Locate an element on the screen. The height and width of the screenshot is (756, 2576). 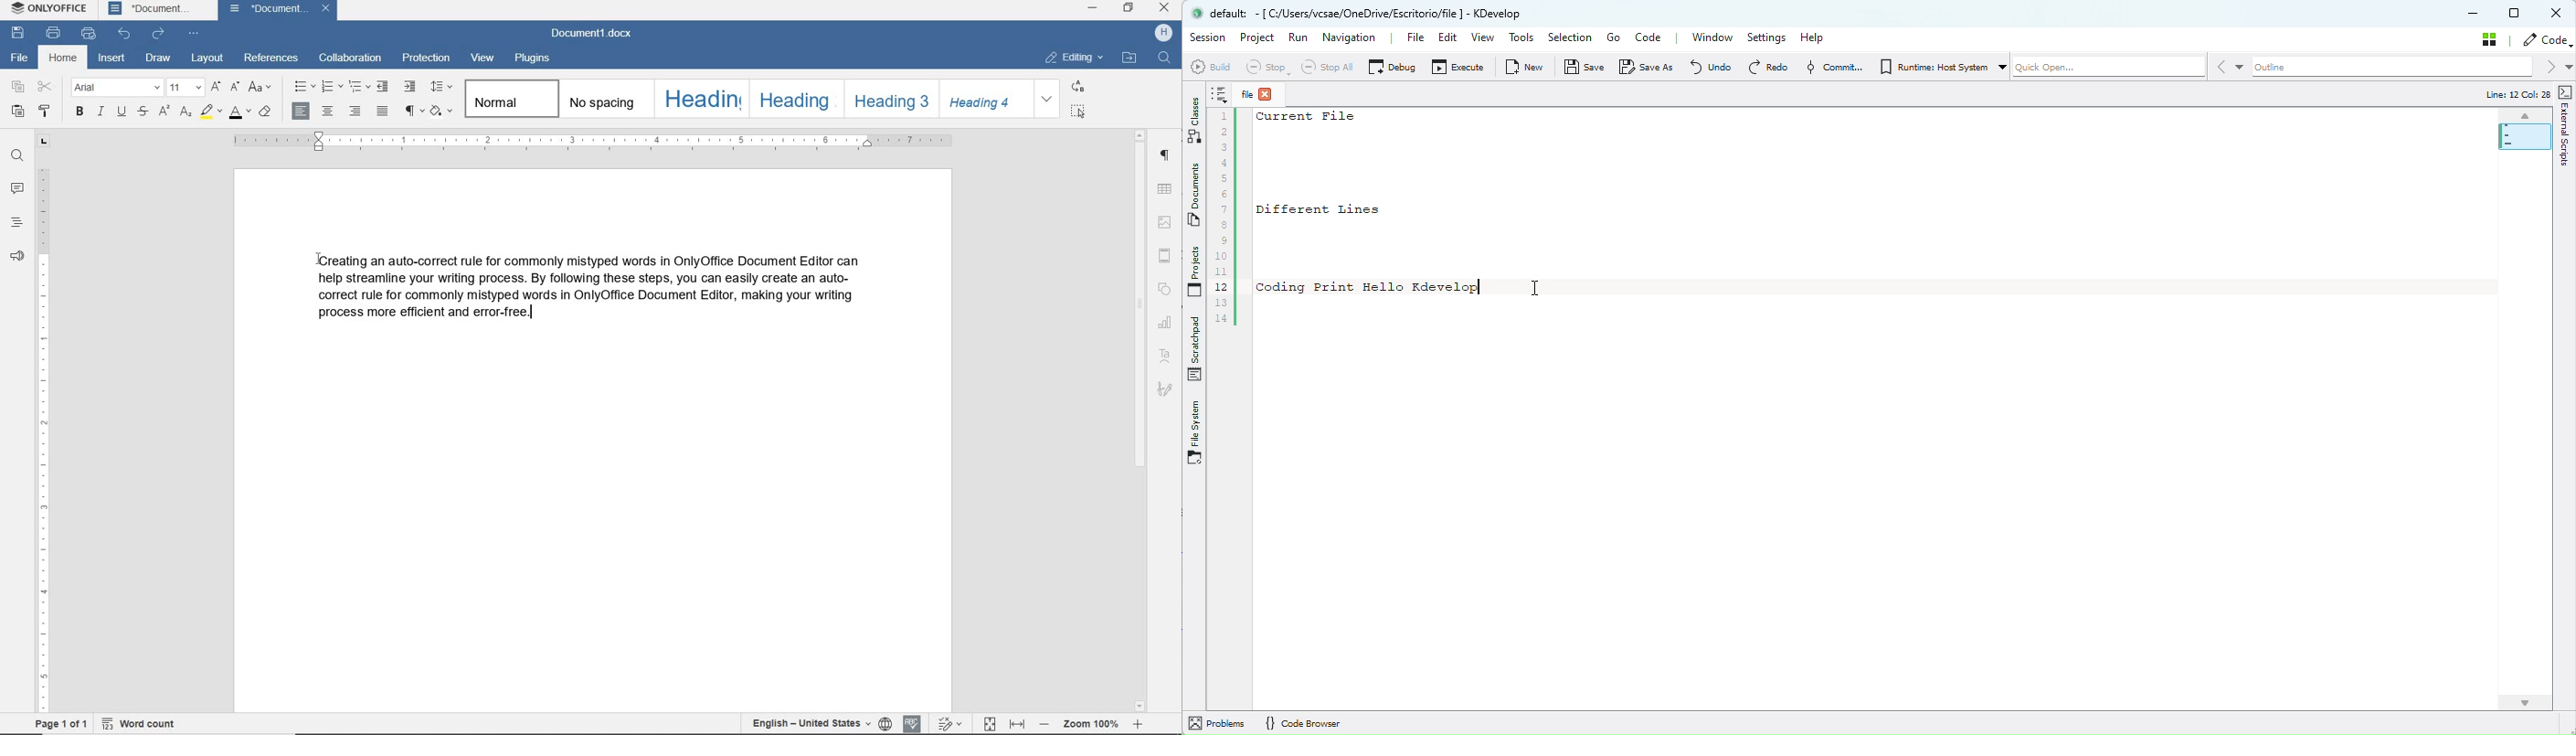
find is located at coordinates (17, 156).